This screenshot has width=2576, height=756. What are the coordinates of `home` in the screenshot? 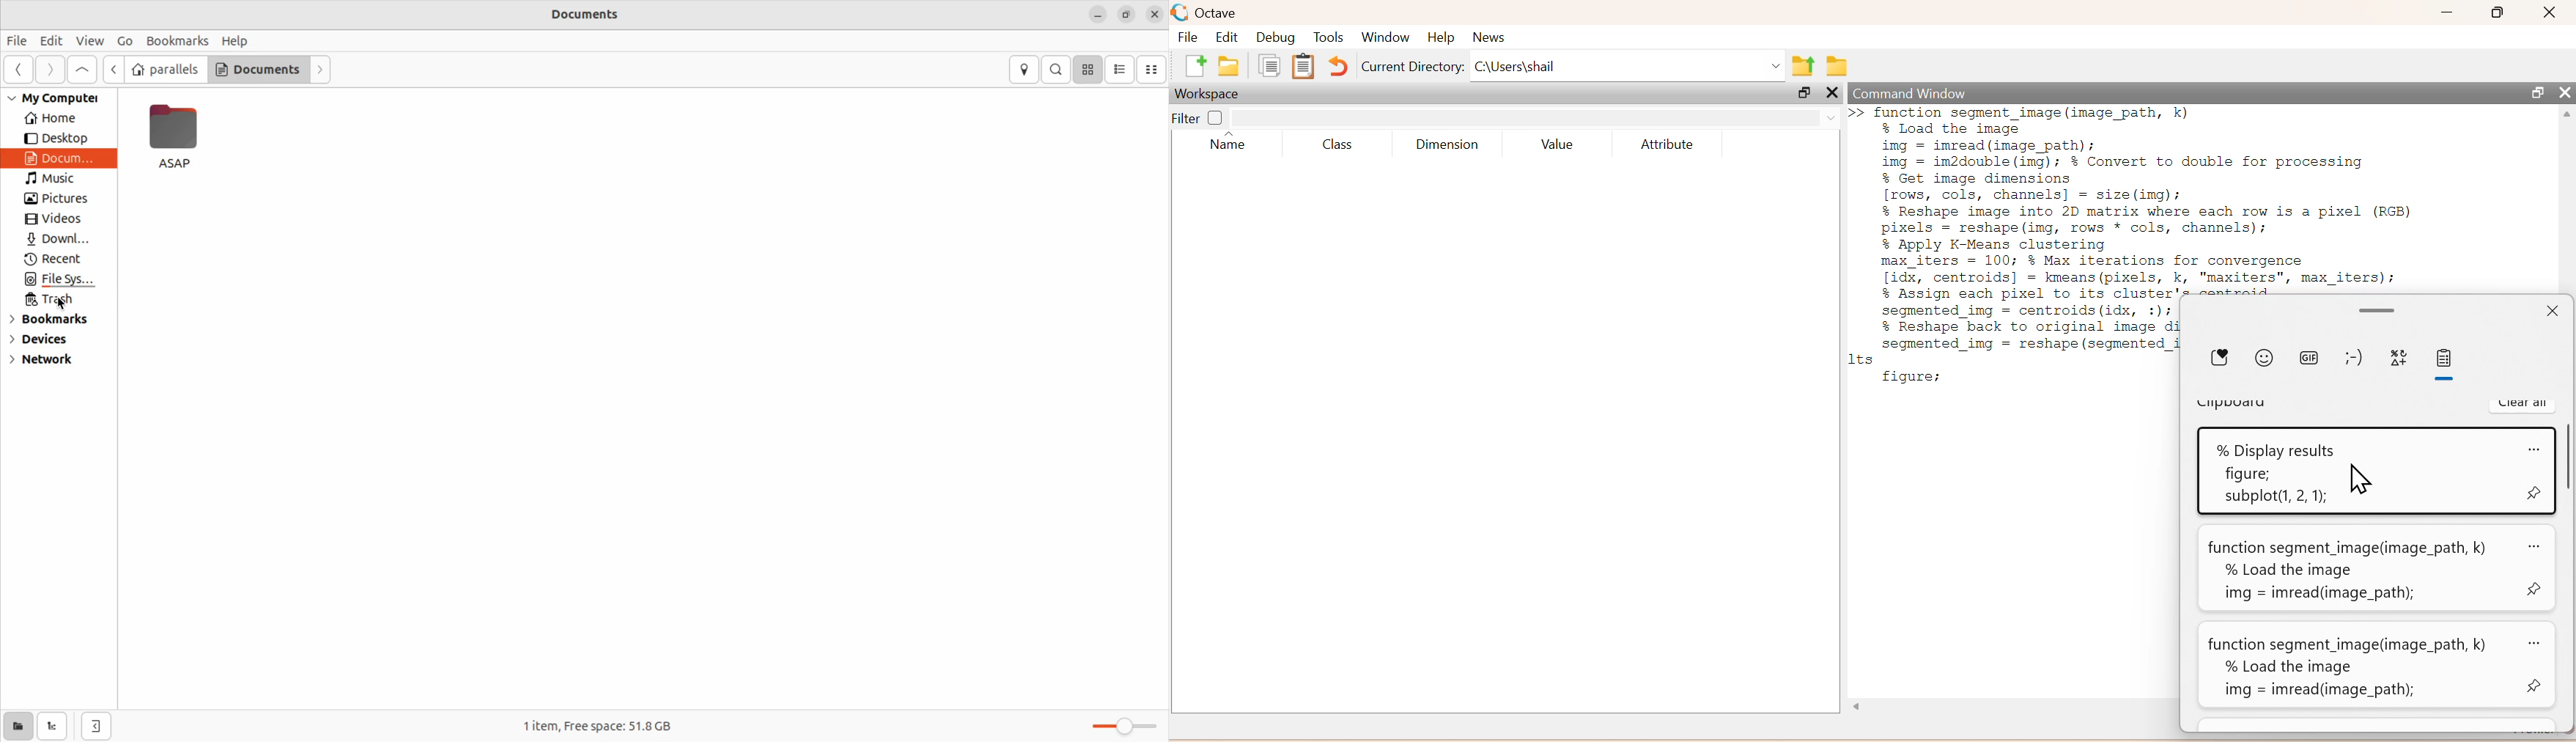 It's located at (55, 119).